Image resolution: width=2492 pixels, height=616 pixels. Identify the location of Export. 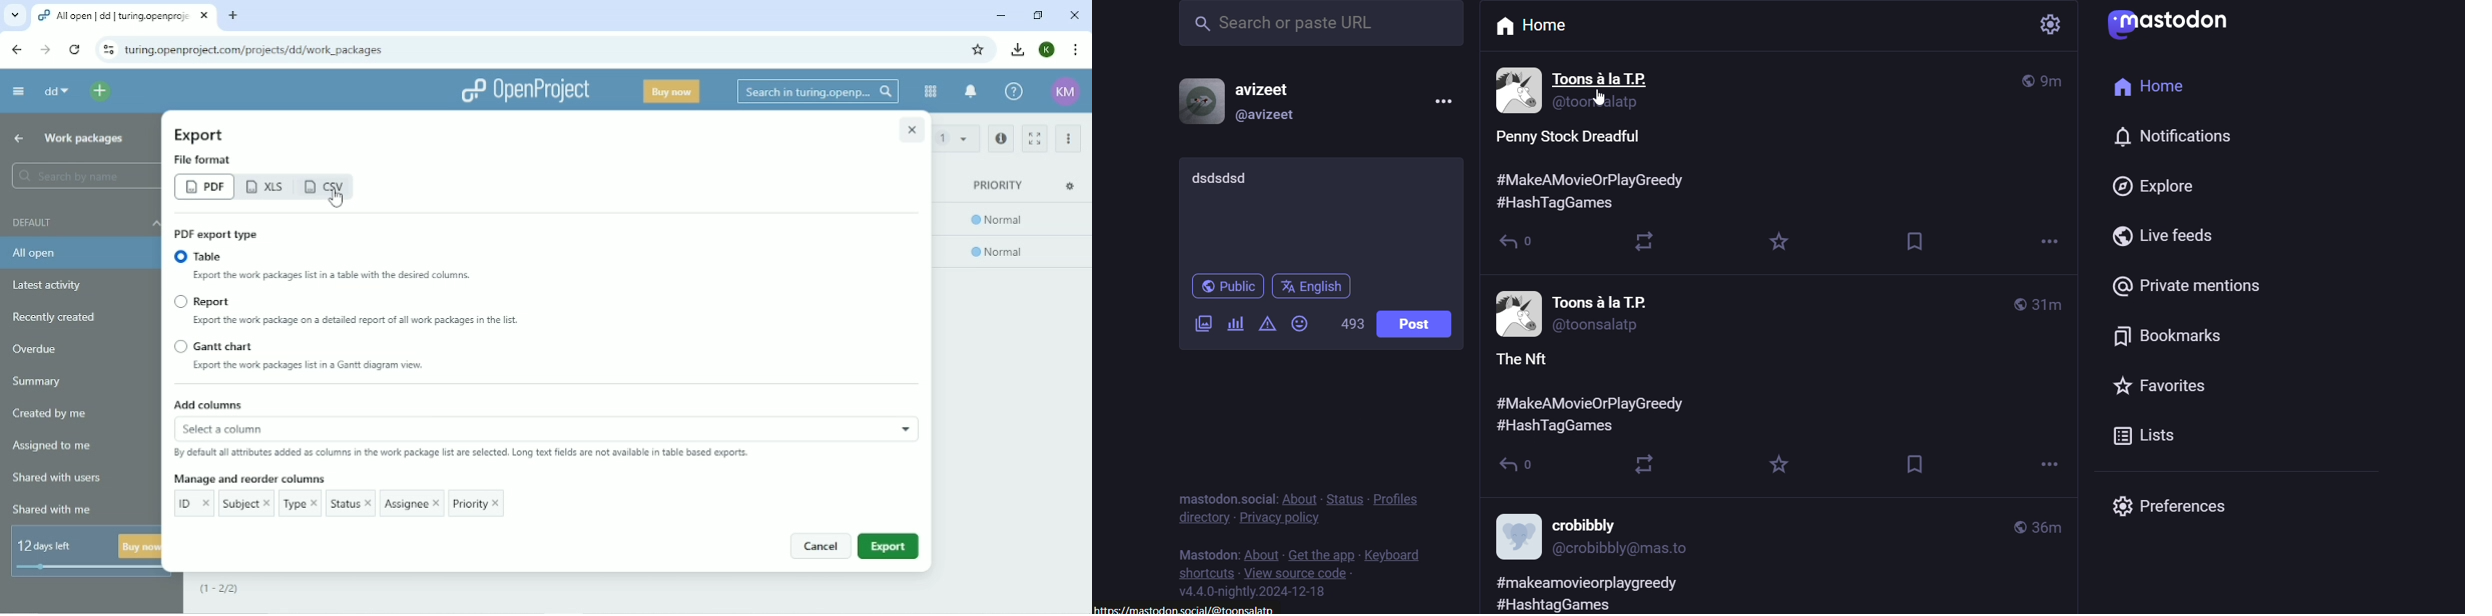
(200, 136).